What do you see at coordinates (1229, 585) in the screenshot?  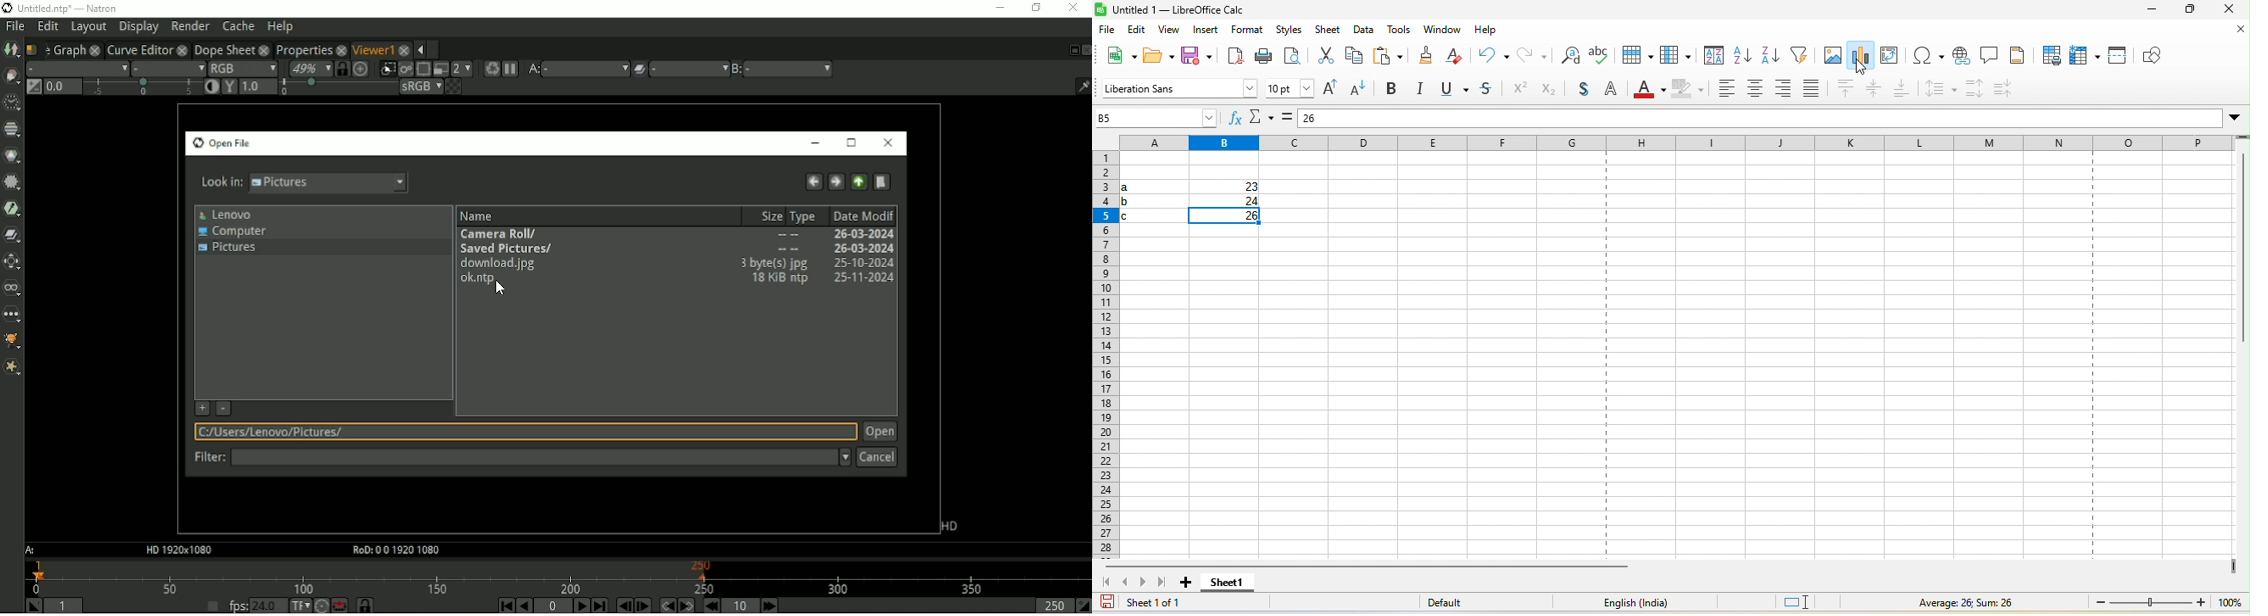 I see `sheet 1` at bounding box center [1229, 585].